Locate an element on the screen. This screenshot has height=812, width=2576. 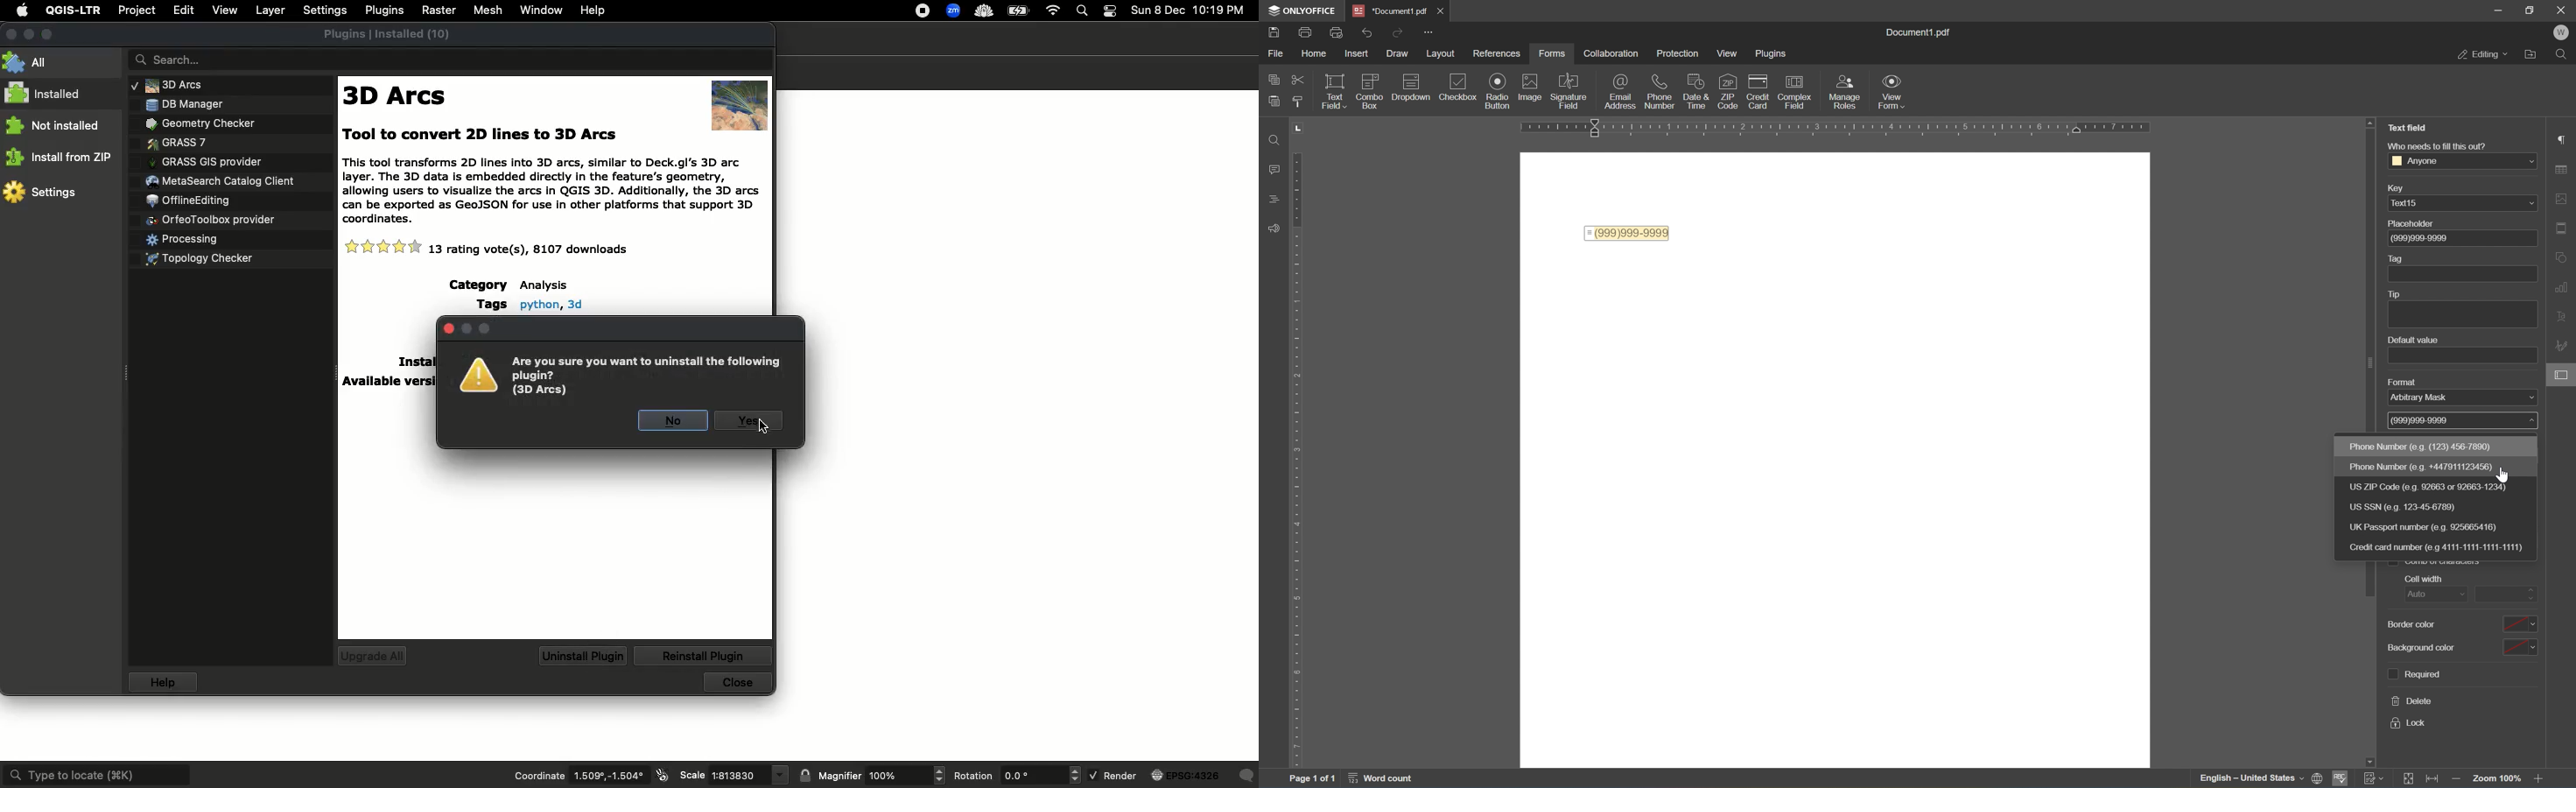
table settings is located at coordinates (2565, 168).